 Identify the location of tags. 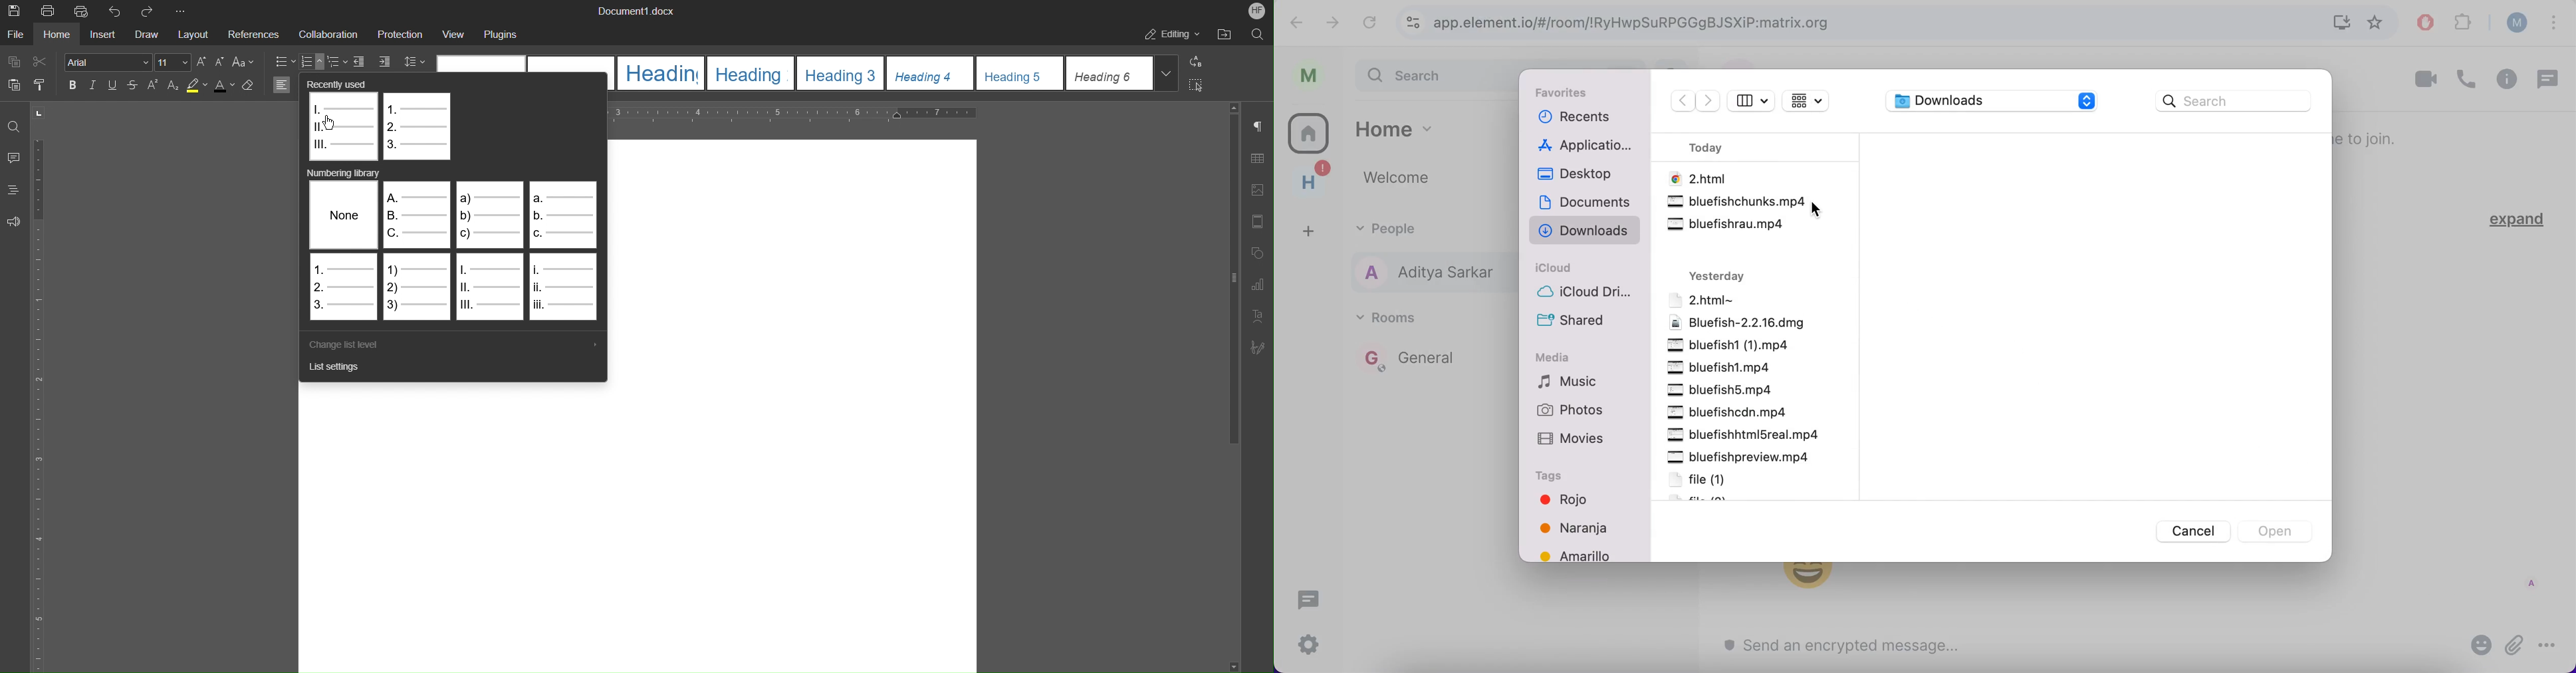
(1552, 475).